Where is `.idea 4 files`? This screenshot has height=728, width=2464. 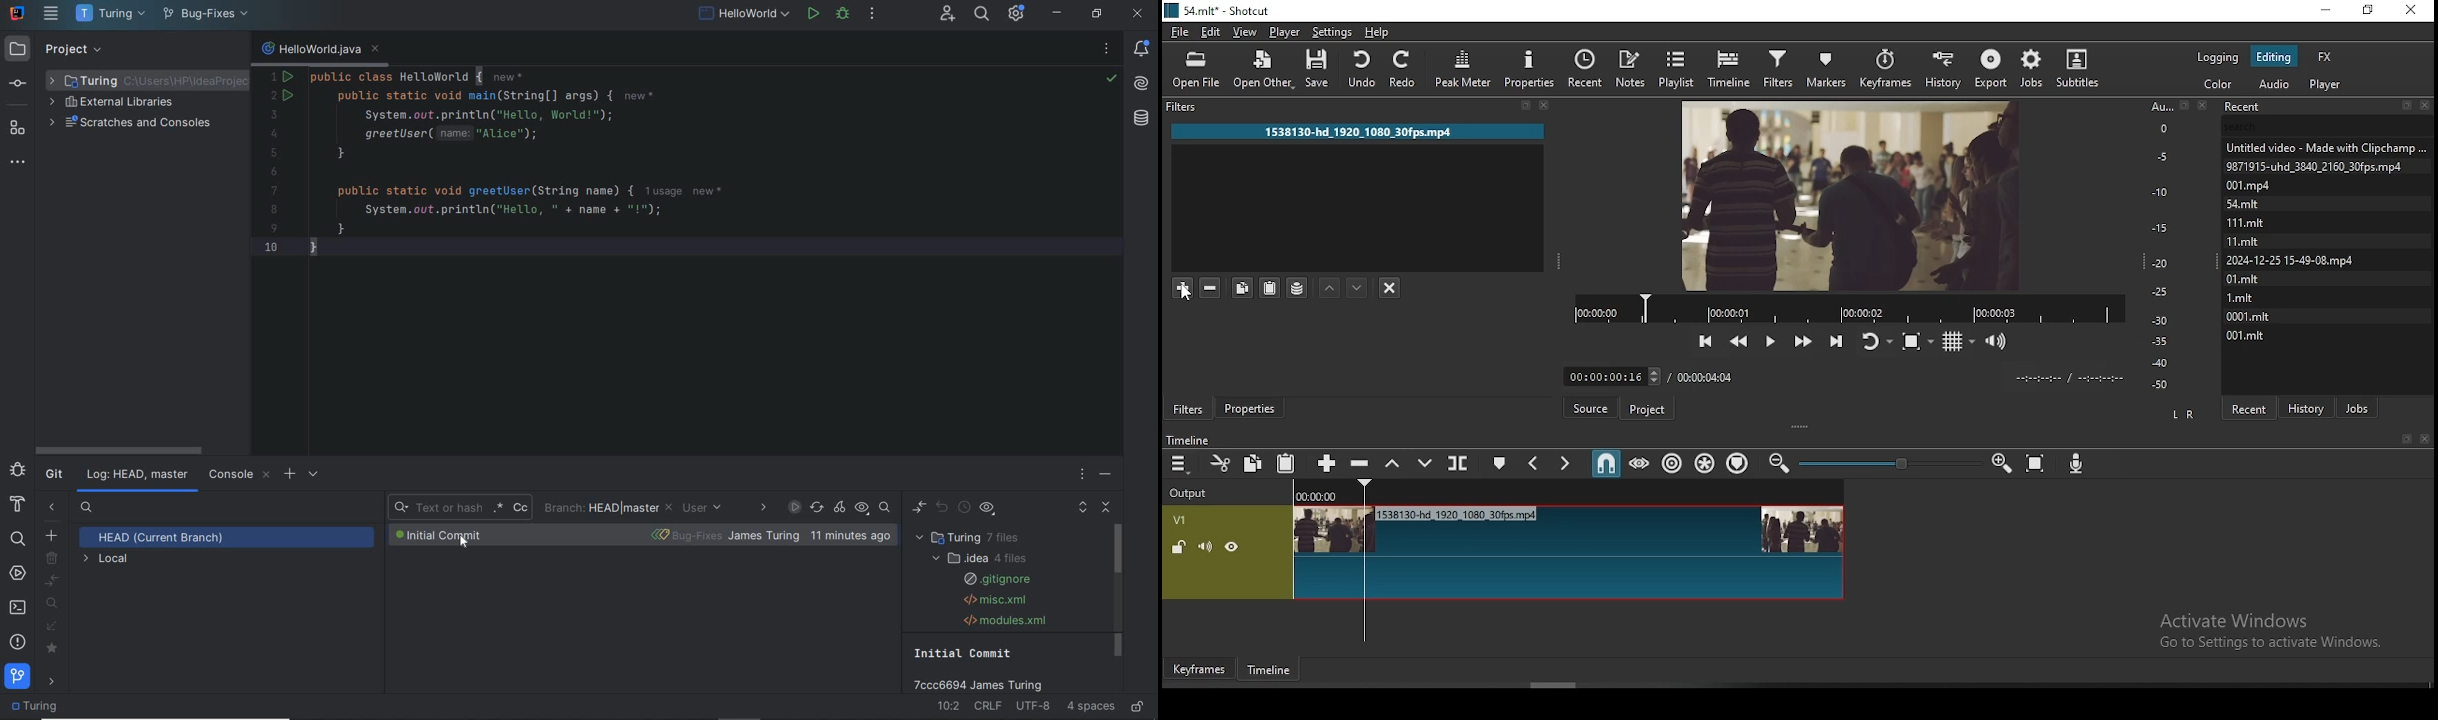 .idea 4 files is located at coordinates (977, 558).